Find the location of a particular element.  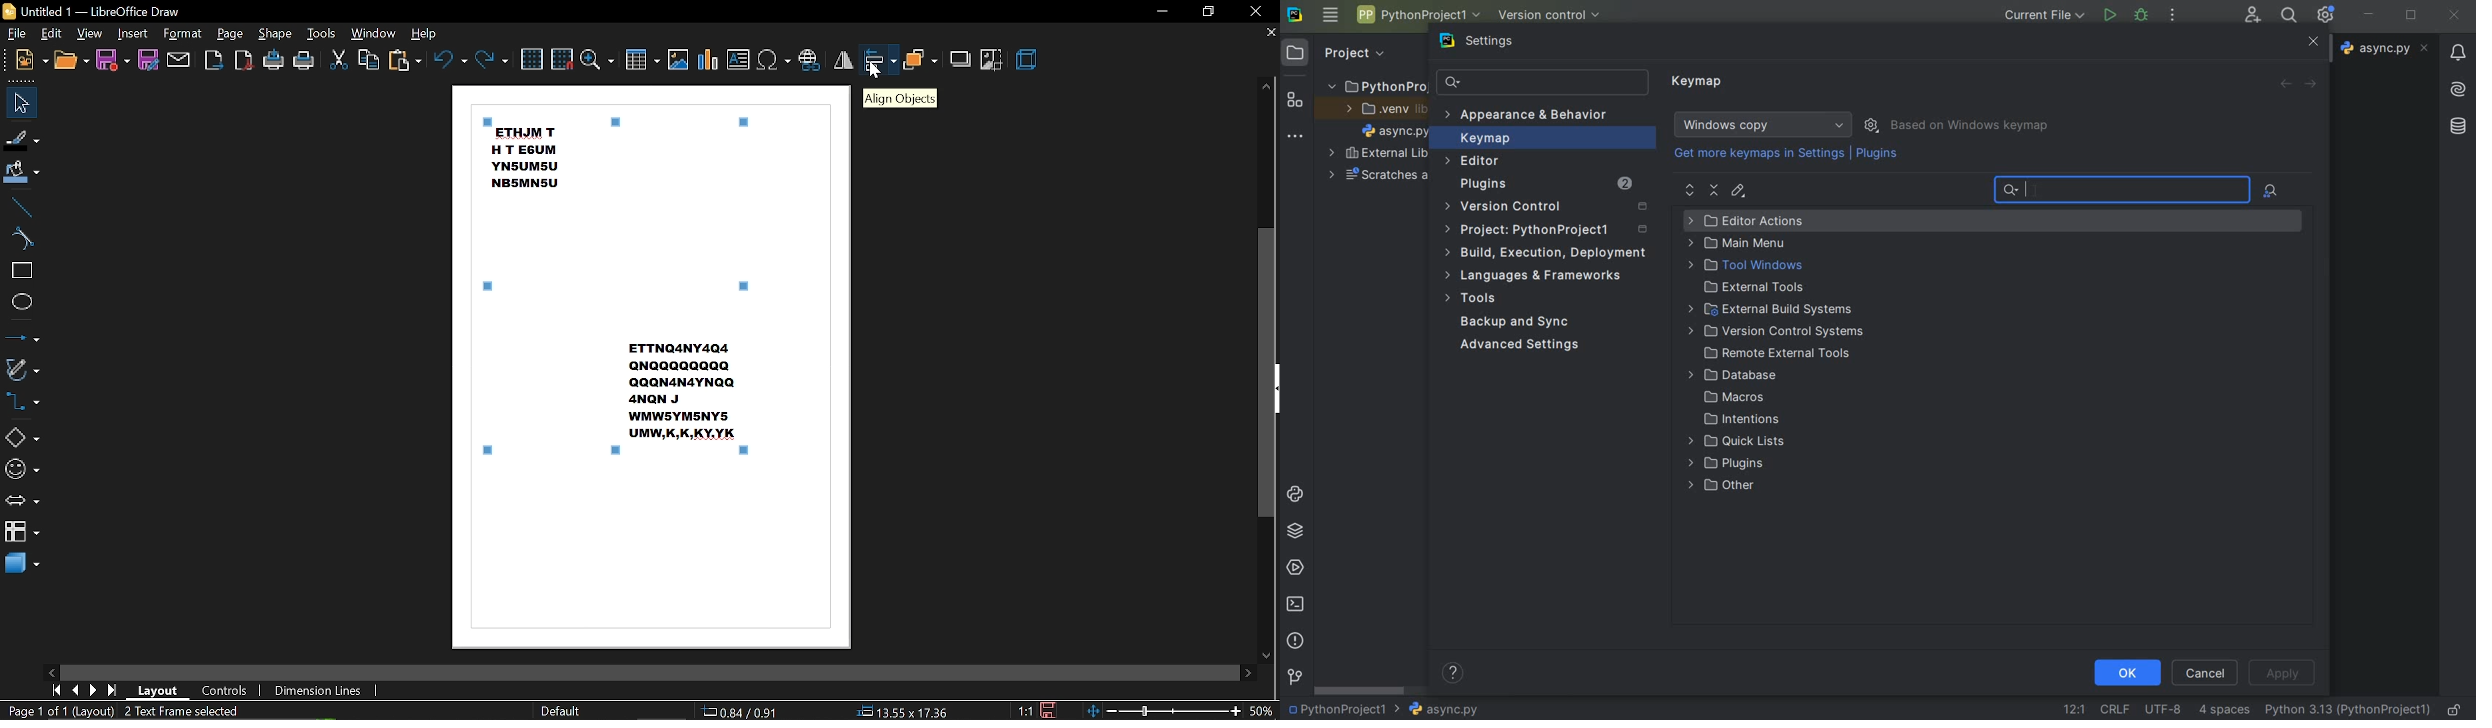

go to first page is located at coordinates (56, 691).